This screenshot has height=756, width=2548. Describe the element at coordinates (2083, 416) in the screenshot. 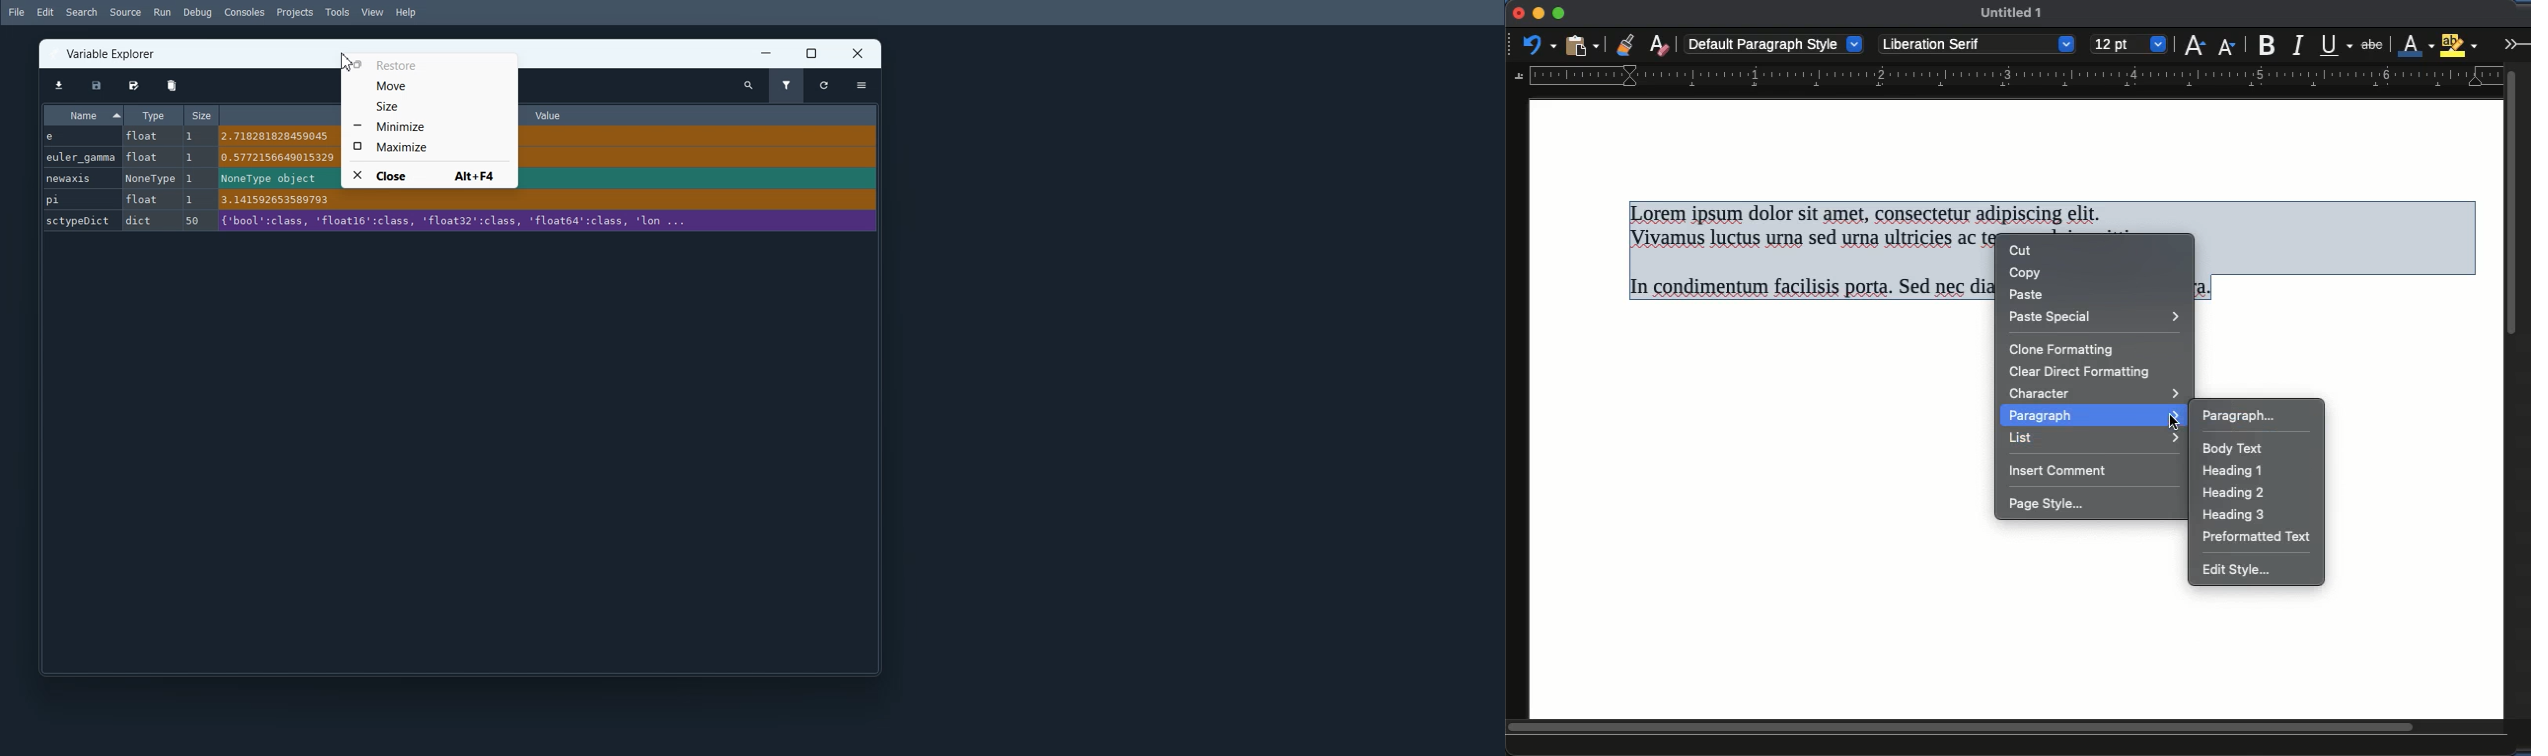

I see `paragraph` at that location.